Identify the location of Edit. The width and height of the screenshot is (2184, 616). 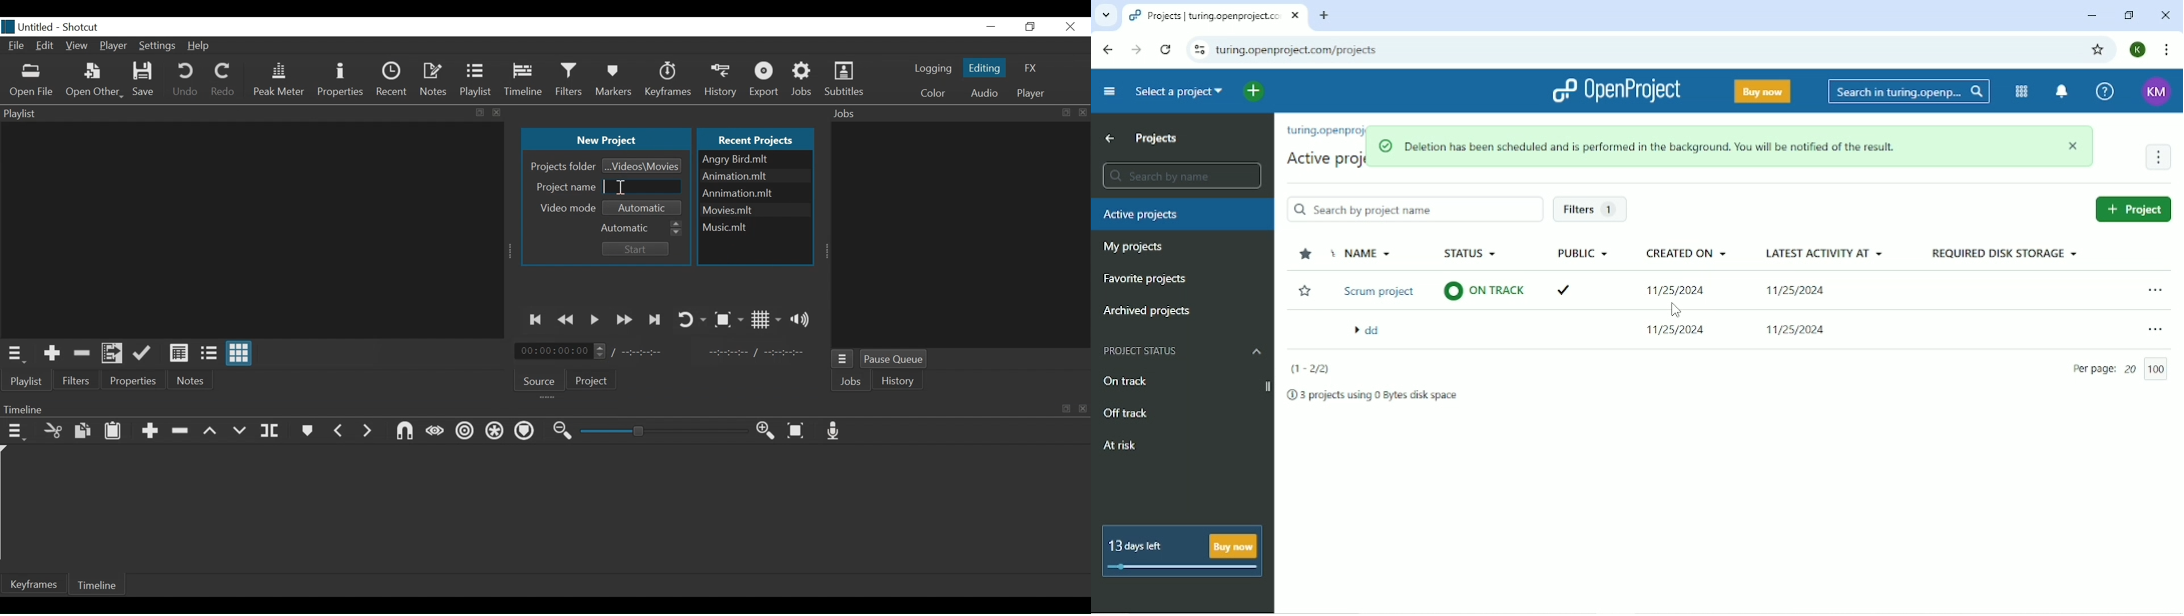
(45, 47).